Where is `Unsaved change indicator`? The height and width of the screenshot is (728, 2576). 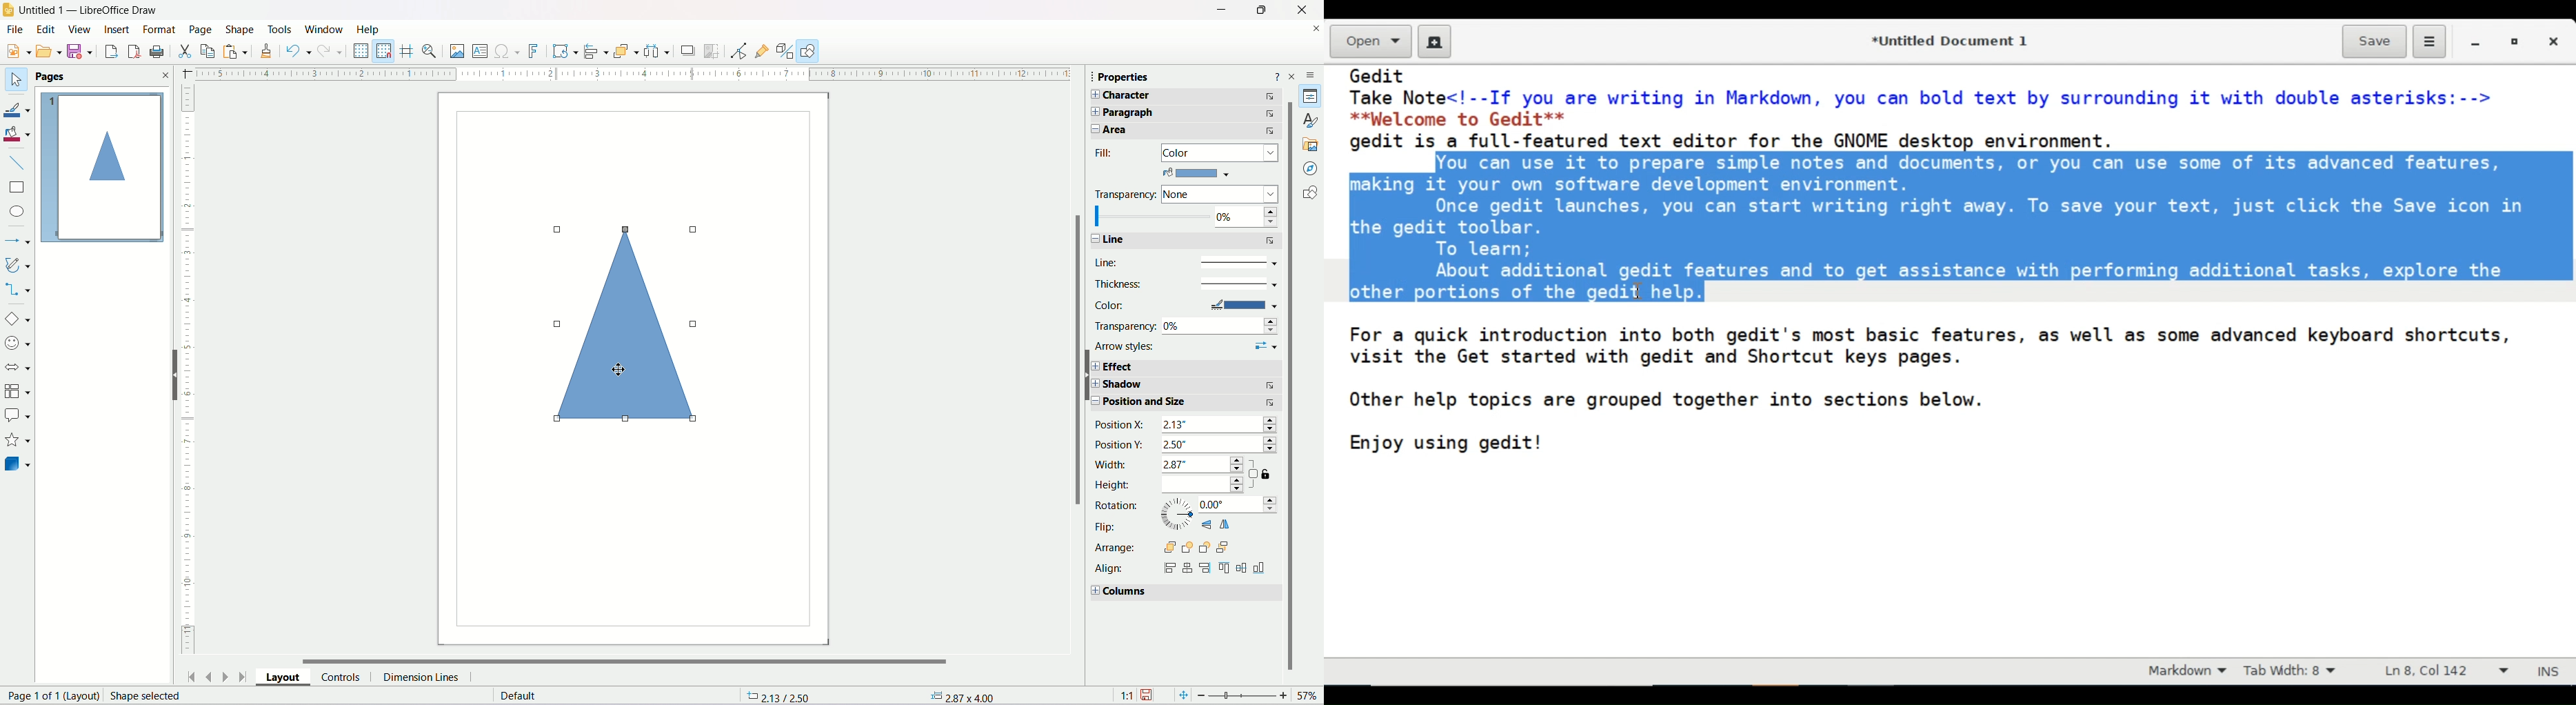 Unsaved change indicator is located at coordinates (1148, 695).